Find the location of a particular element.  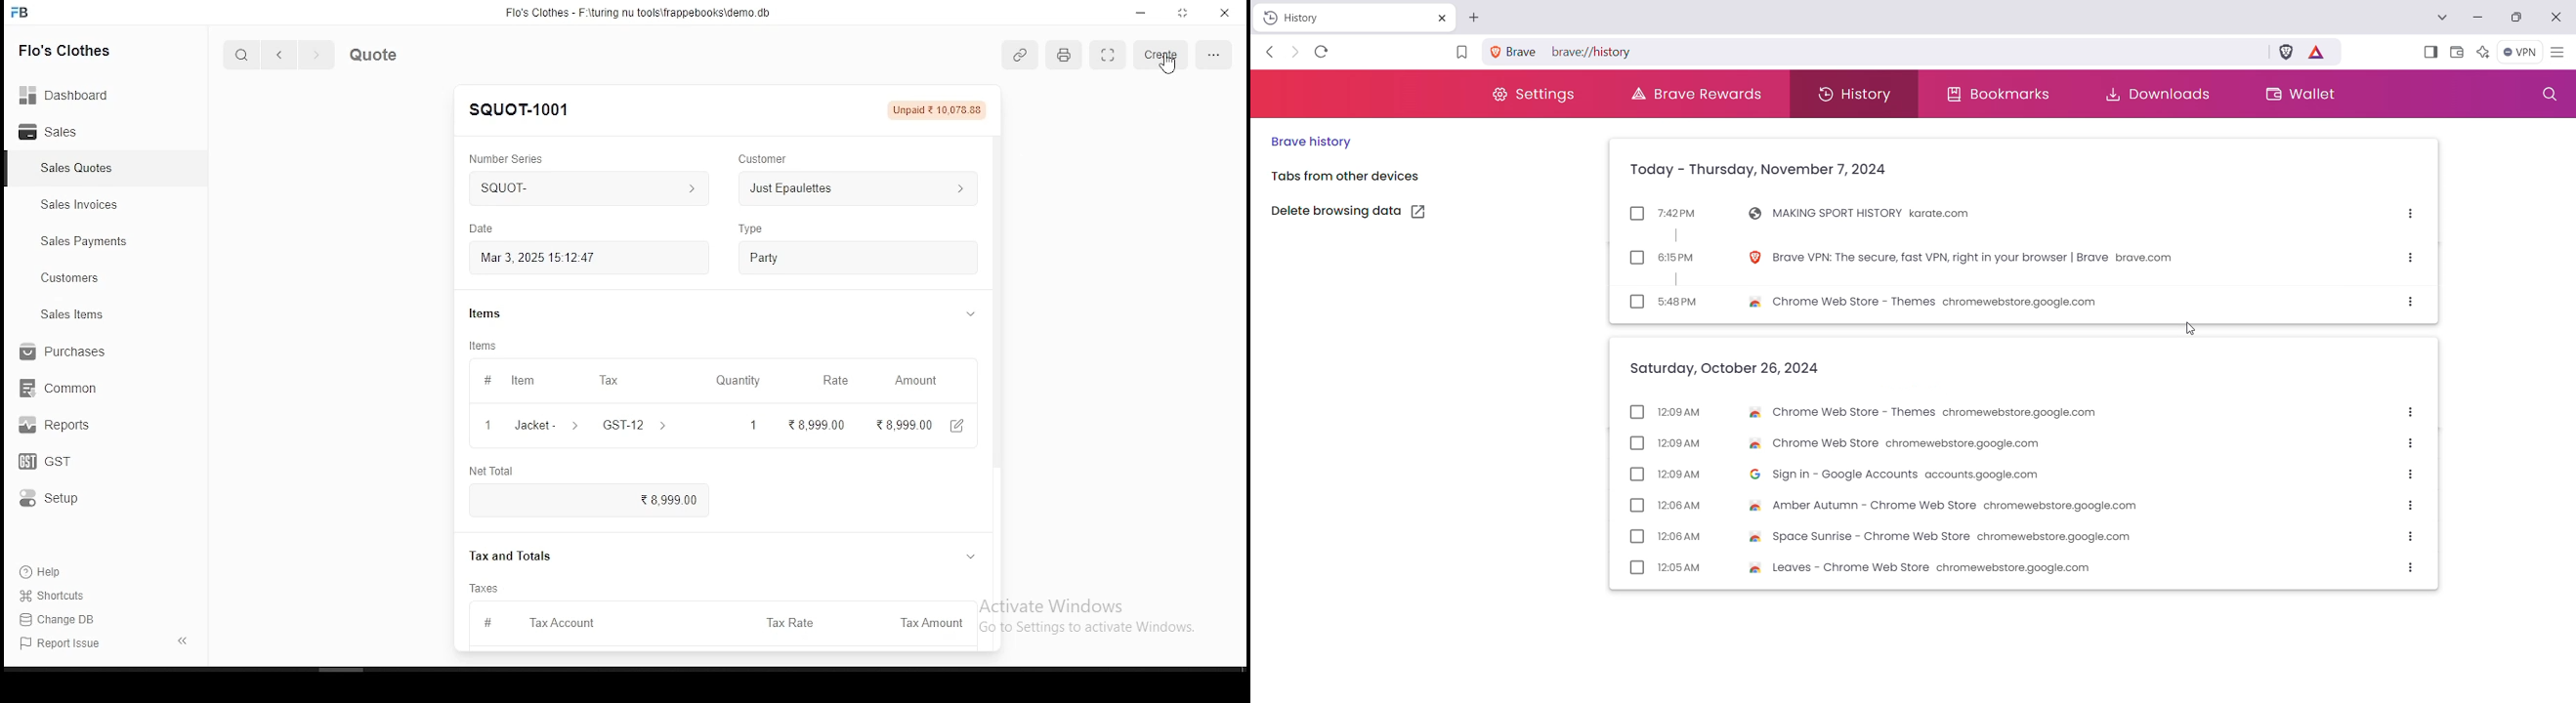

shortouts is located at coordinates (53, 596).